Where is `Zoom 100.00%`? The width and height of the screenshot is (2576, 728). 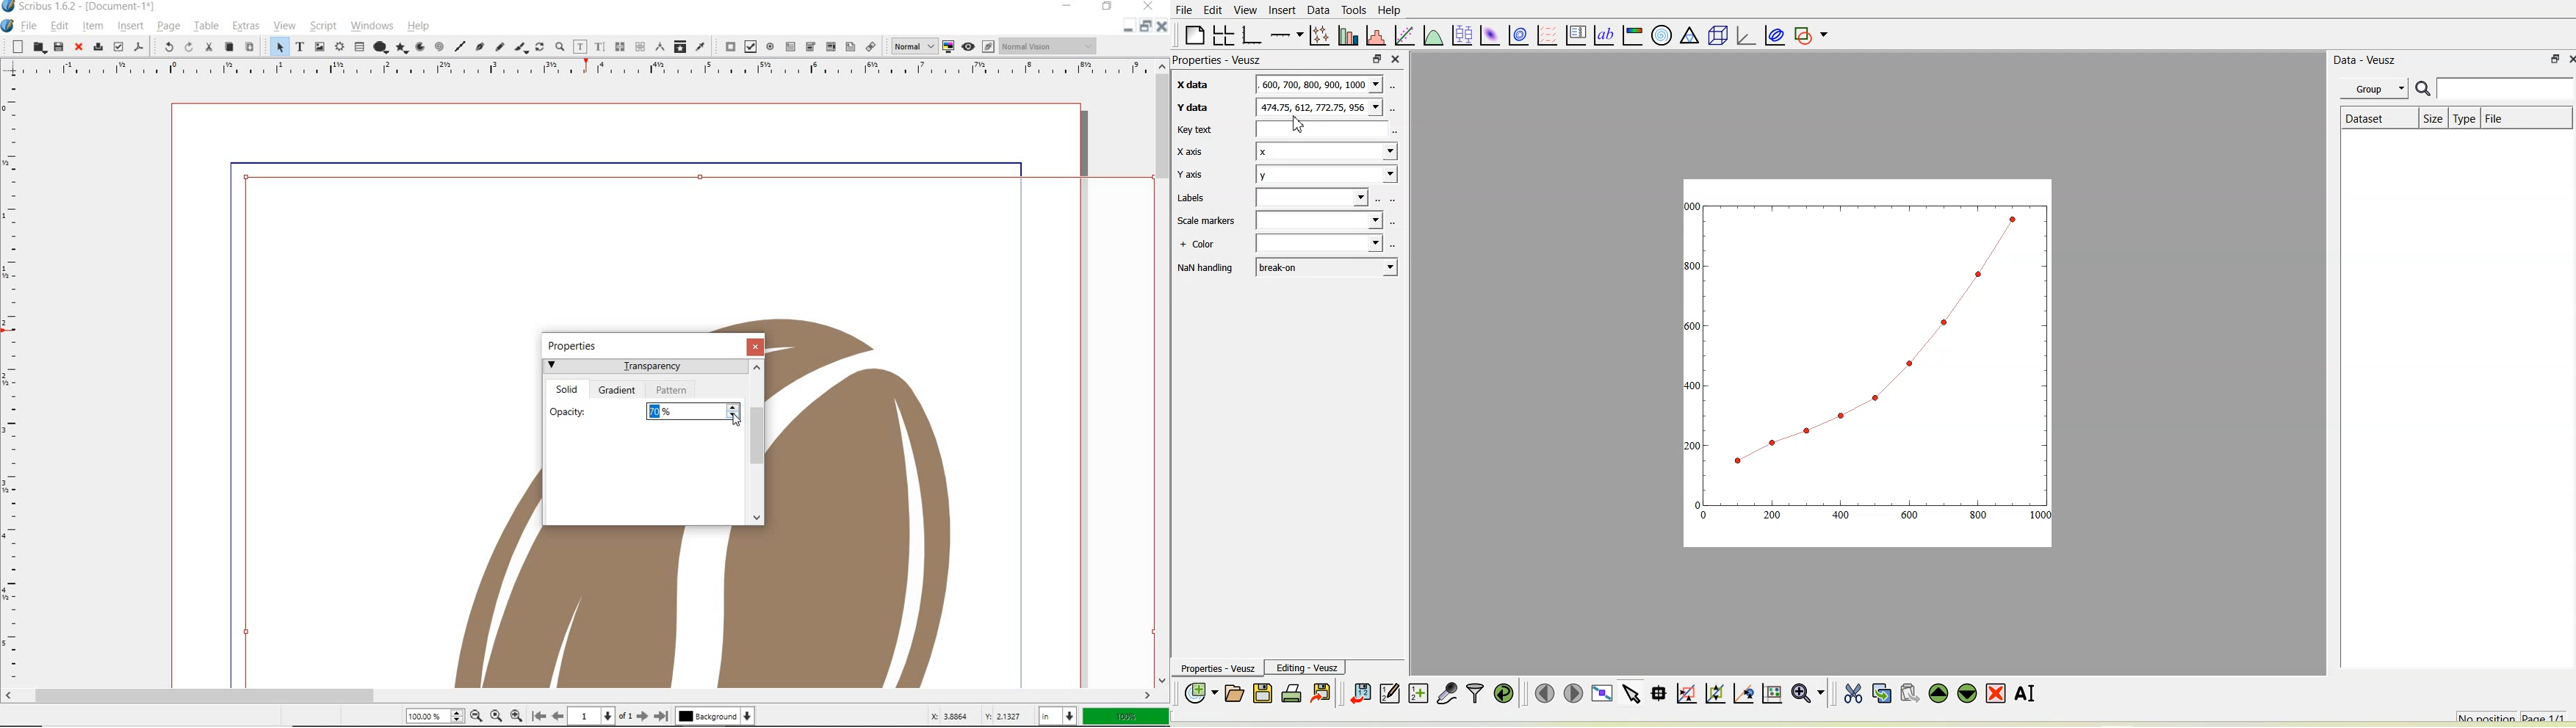 Zoom 100.00% is located at coordinates (435, 715).